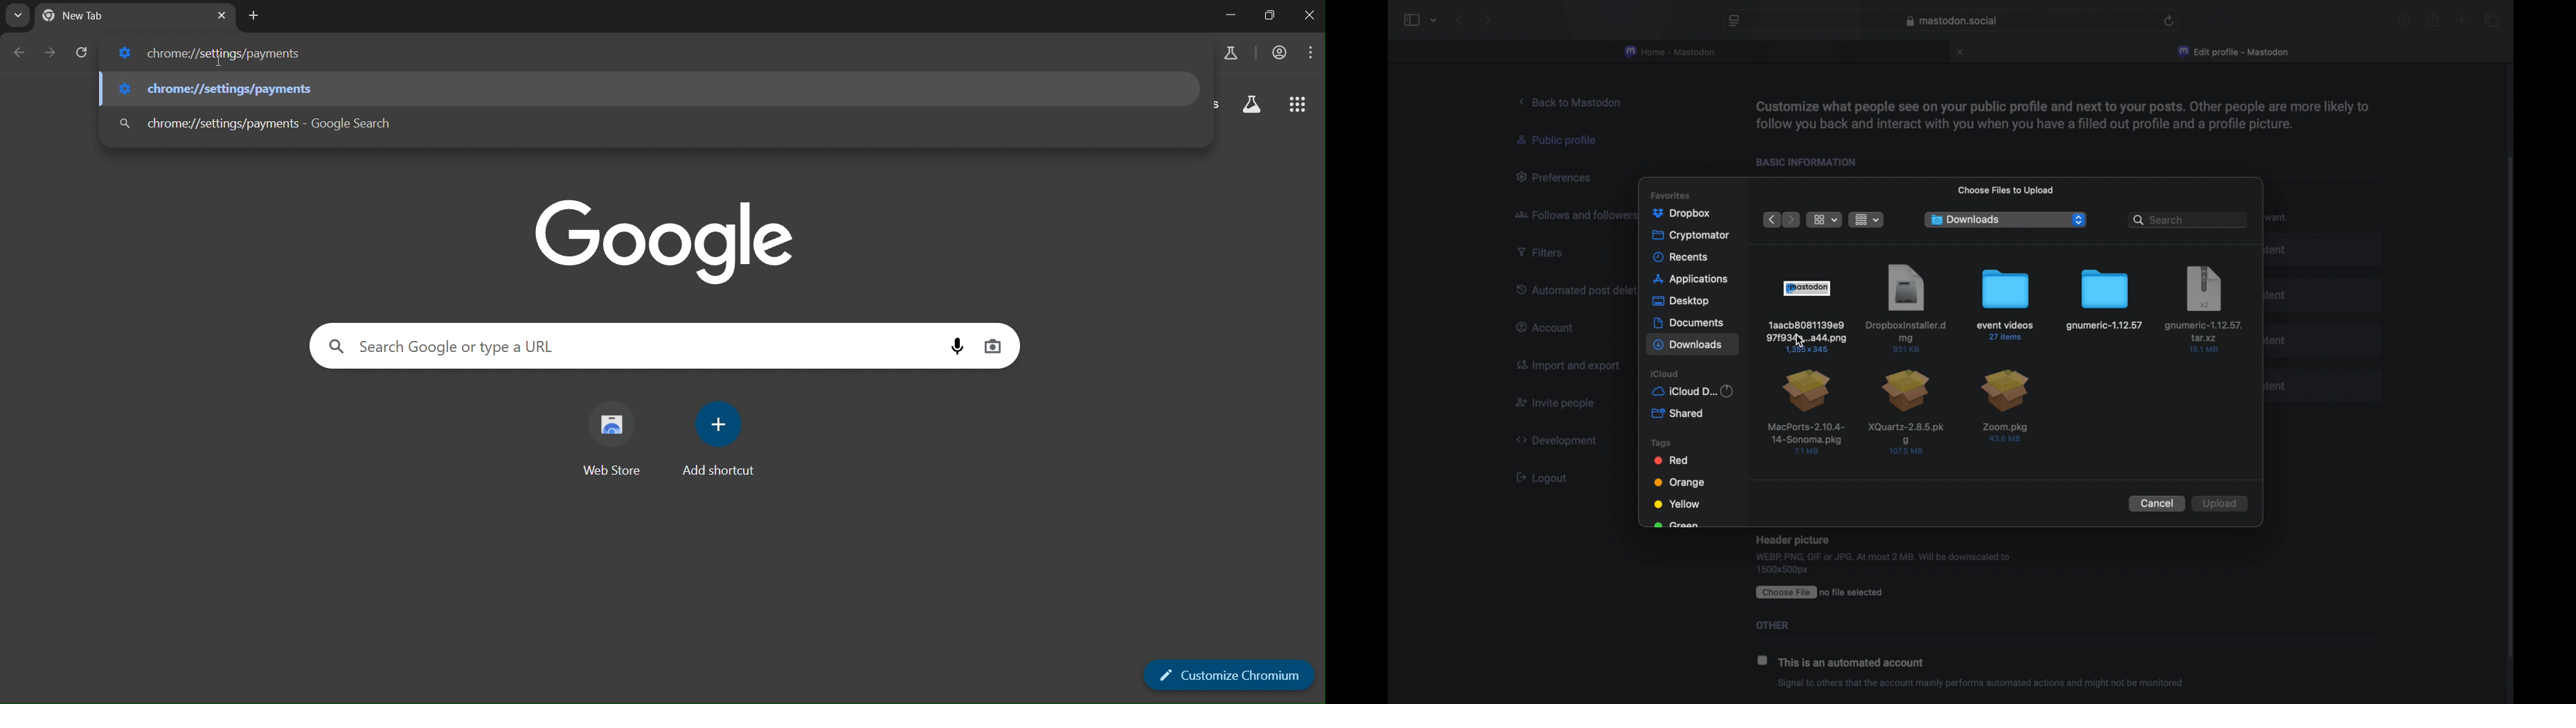 Image resolution: width=2576 pixels, height=728 pixels. Describe the element at coordinates (1692, 279) in the screenshot. I see `applications` at that location.